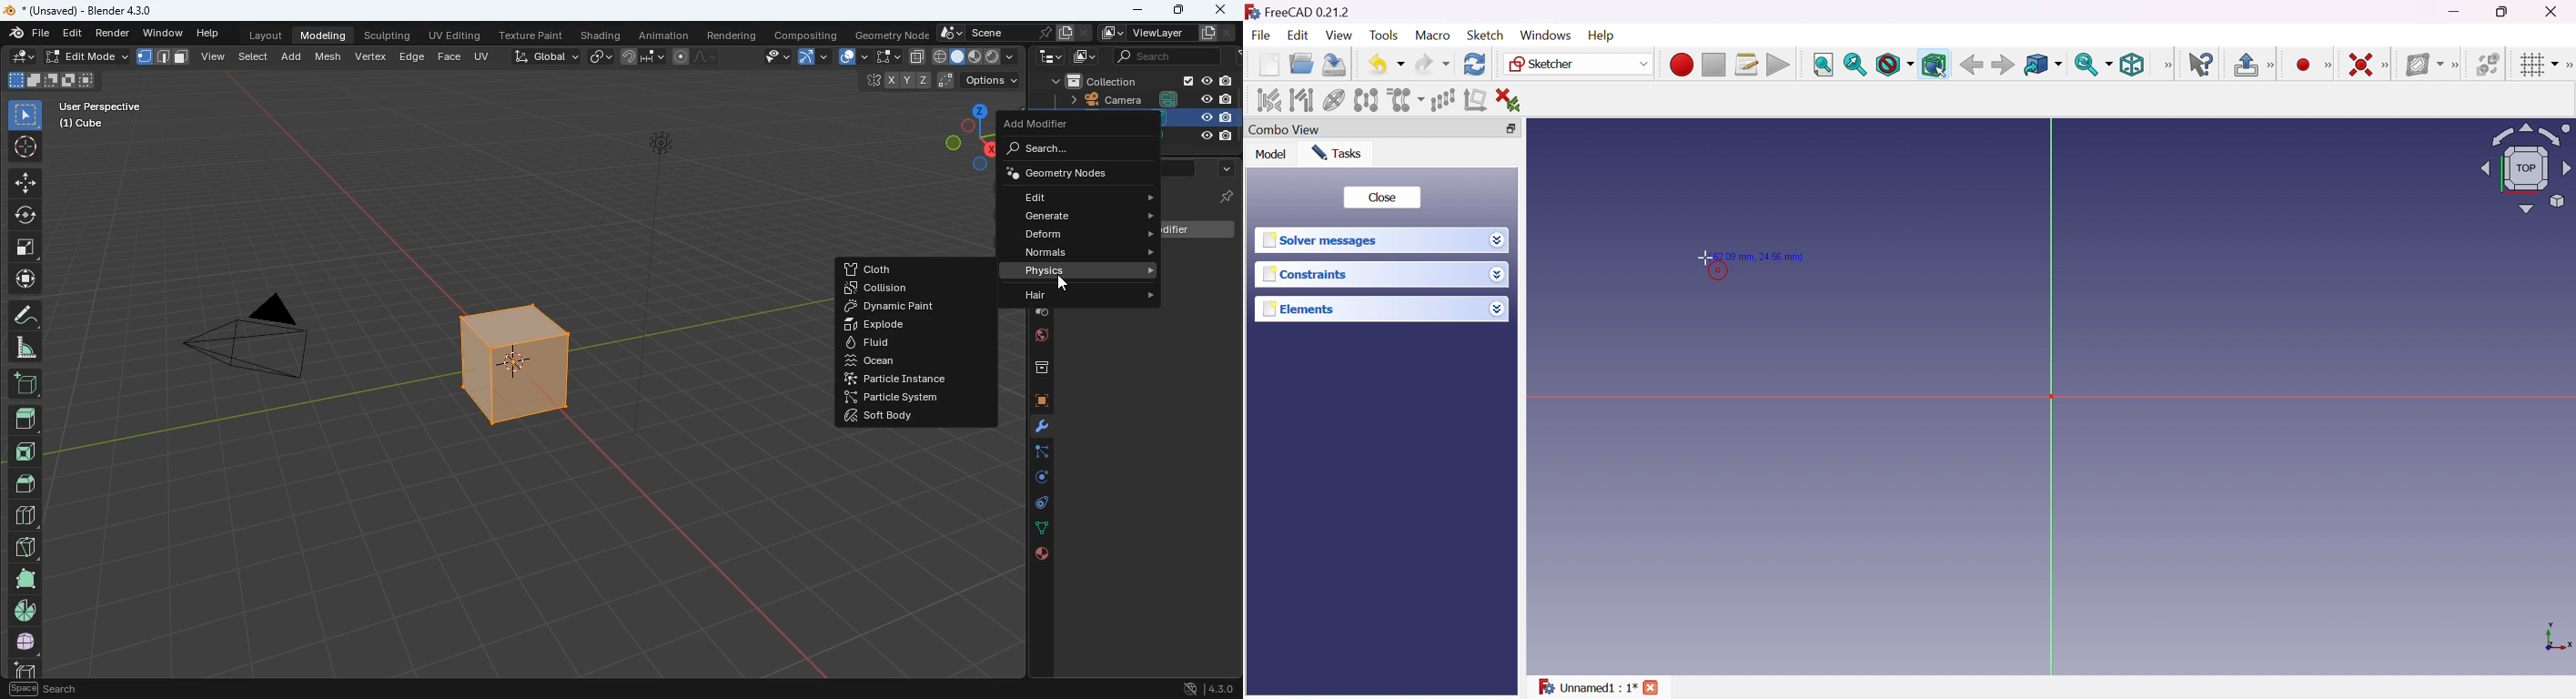  What do you see at coordinates (85, 57) in the screenshot?
I see `edit mode` at bounding box center [85, 57].